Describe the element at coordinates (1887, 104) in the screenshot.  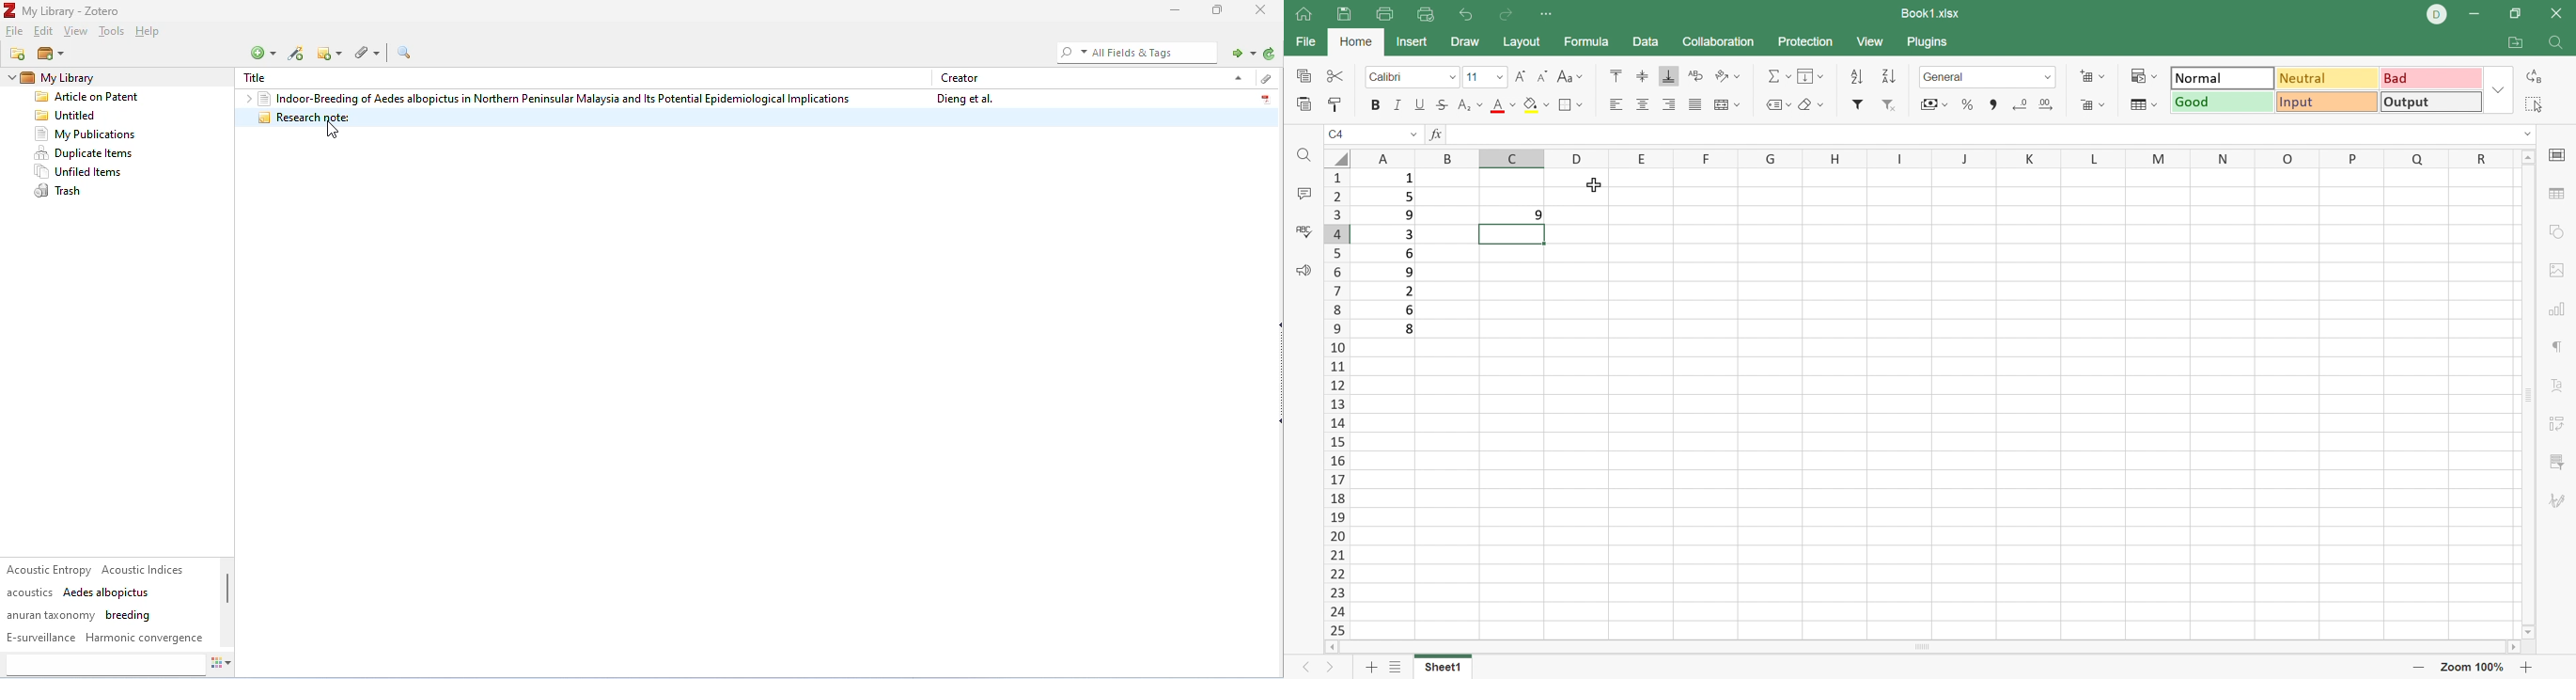
I see `Remove filter` at that location.